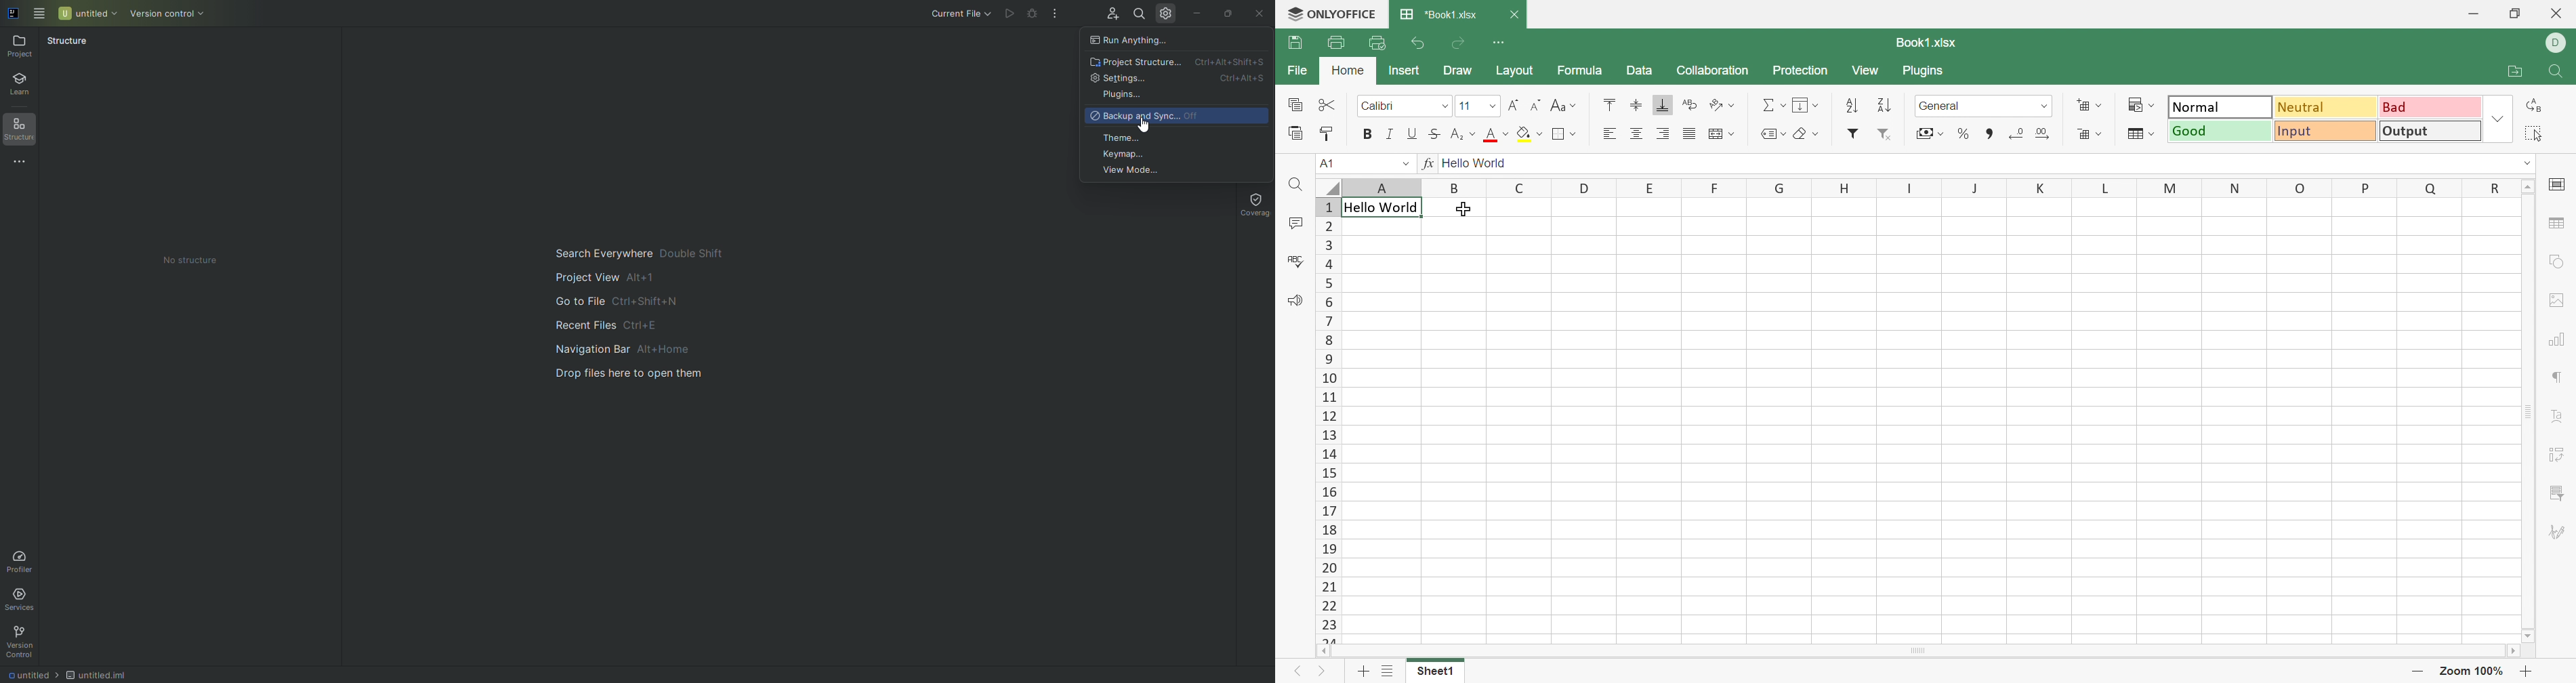 This screenshot has height=700, width=2576. What do you see at coordinates (2559, 184) in the screenshot?
I see `Cell settings` at bounding box center [2559, 184].